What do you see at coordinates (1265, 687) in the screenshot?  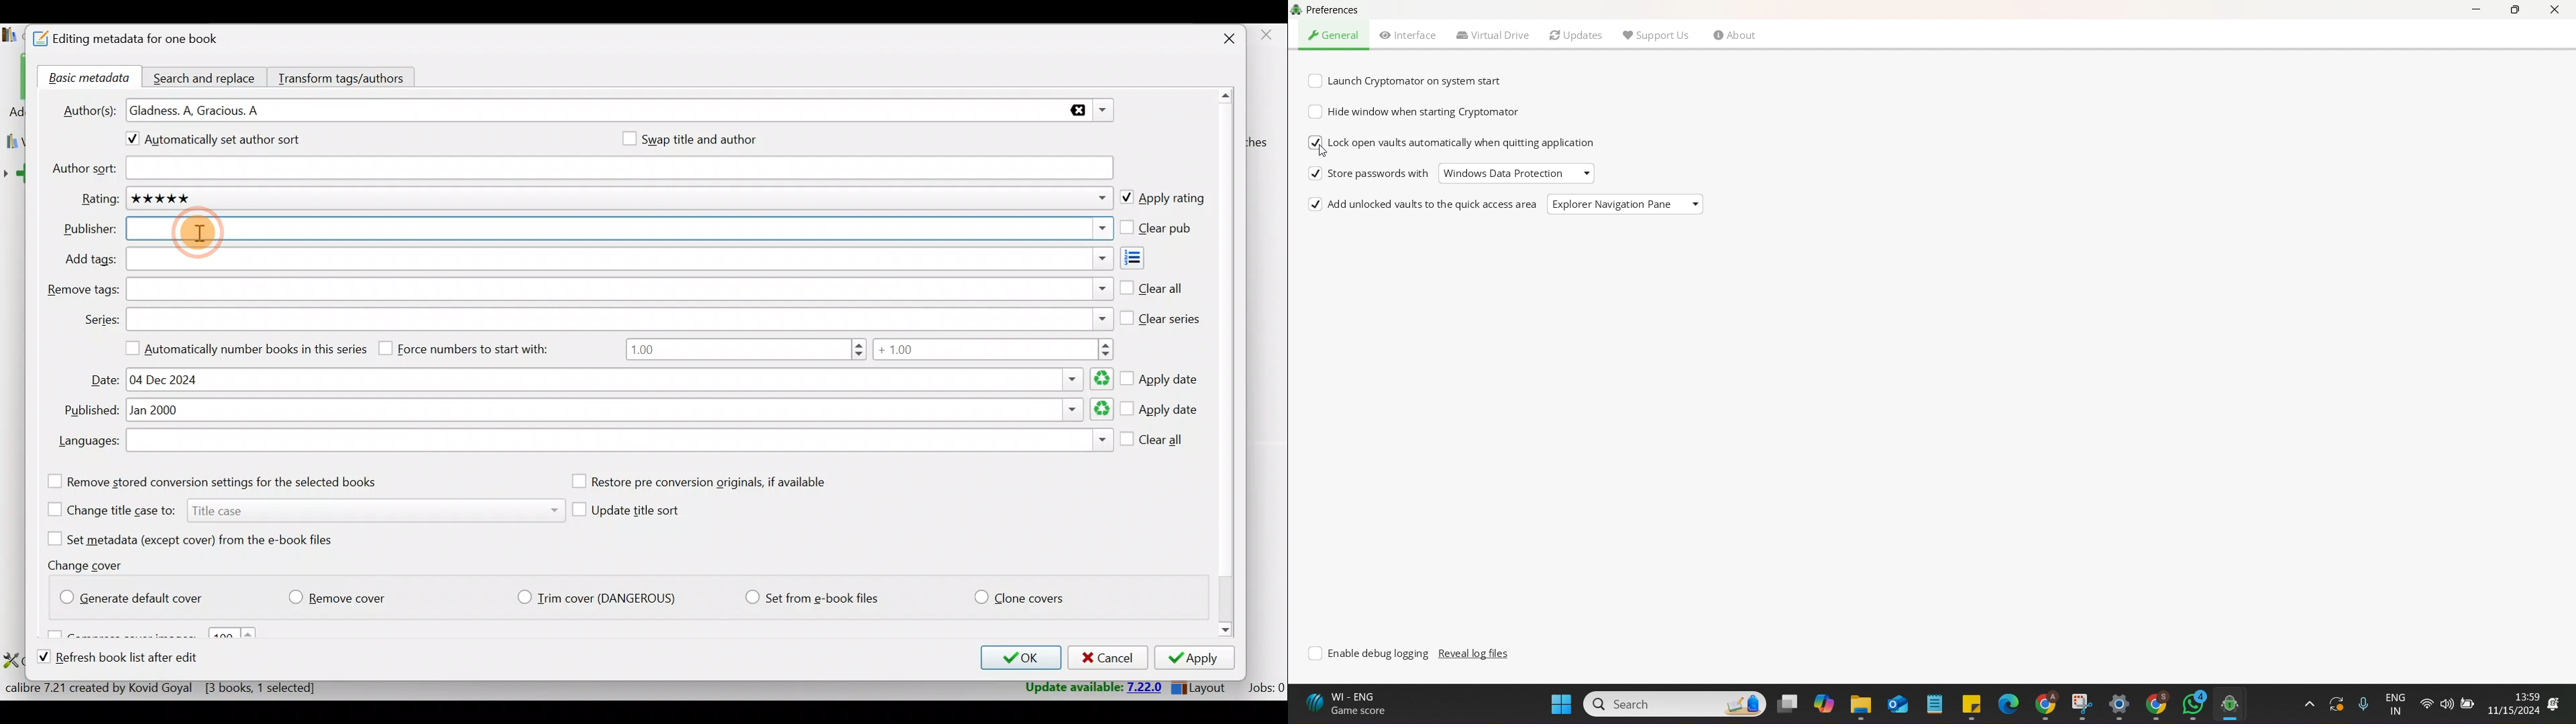 I see `Jobs` at bounding box center [1265, 687].